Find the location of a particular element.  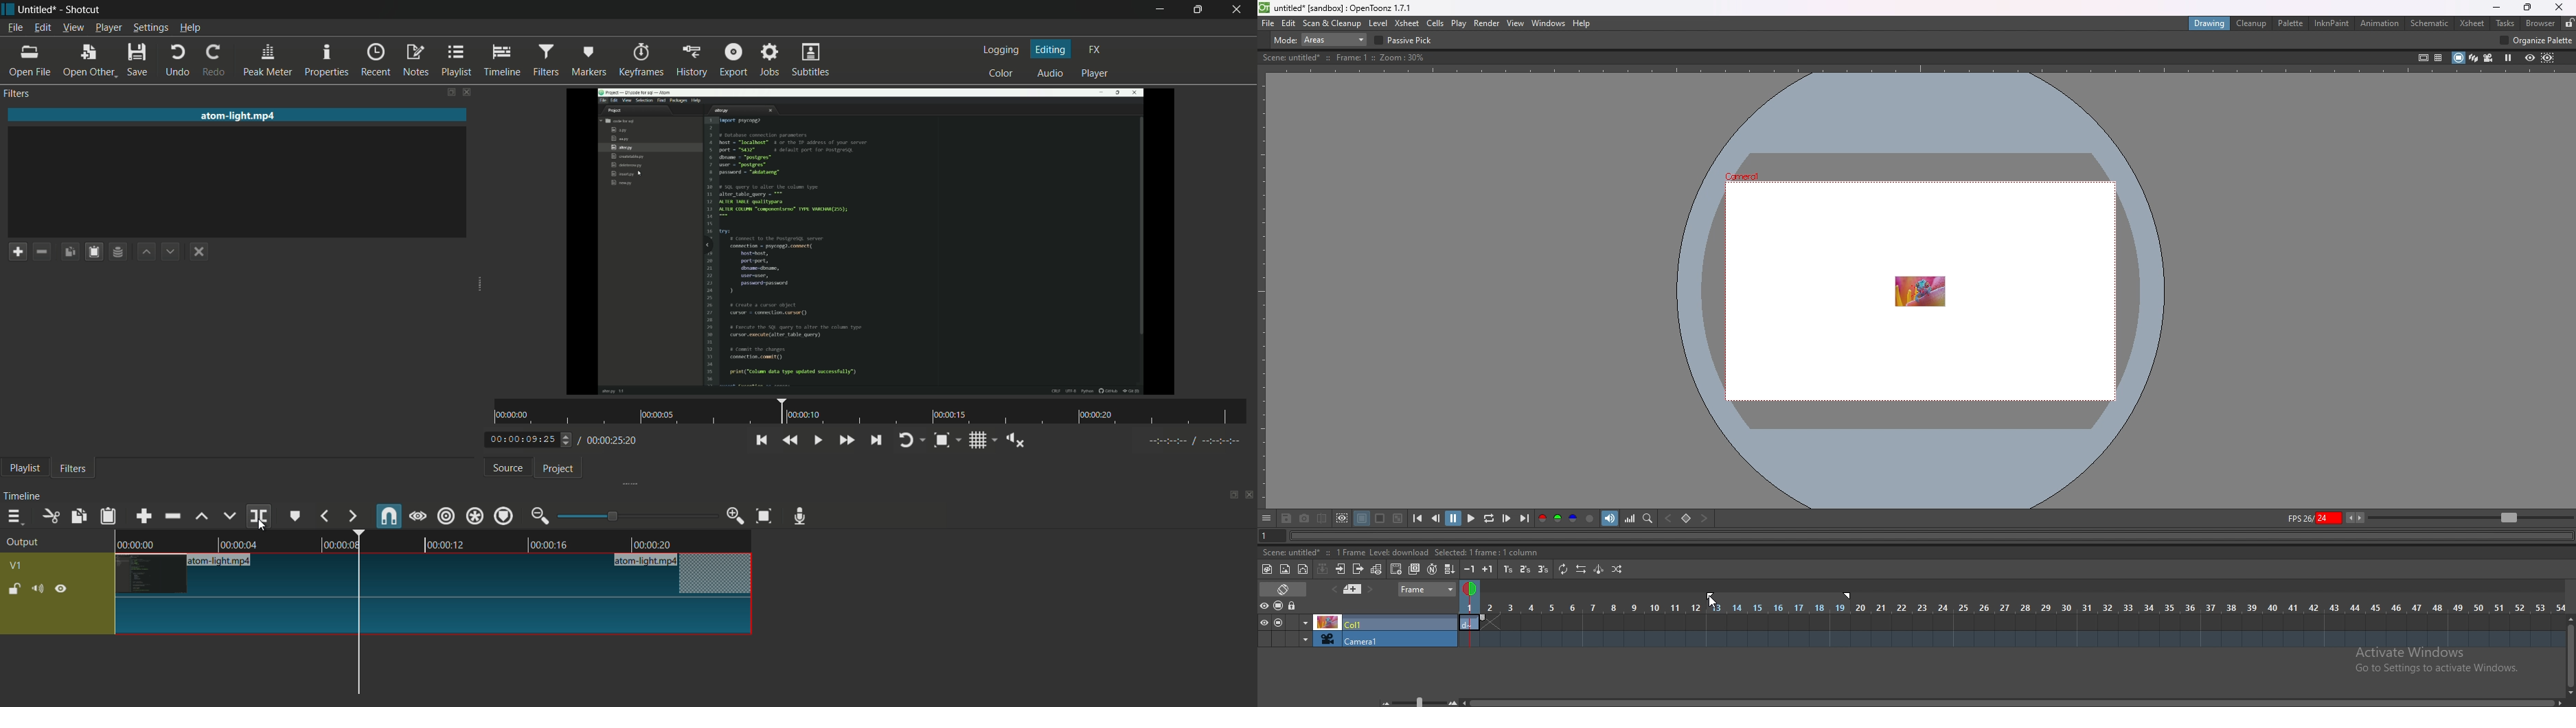

browser is located at coordinates (2542, 23).